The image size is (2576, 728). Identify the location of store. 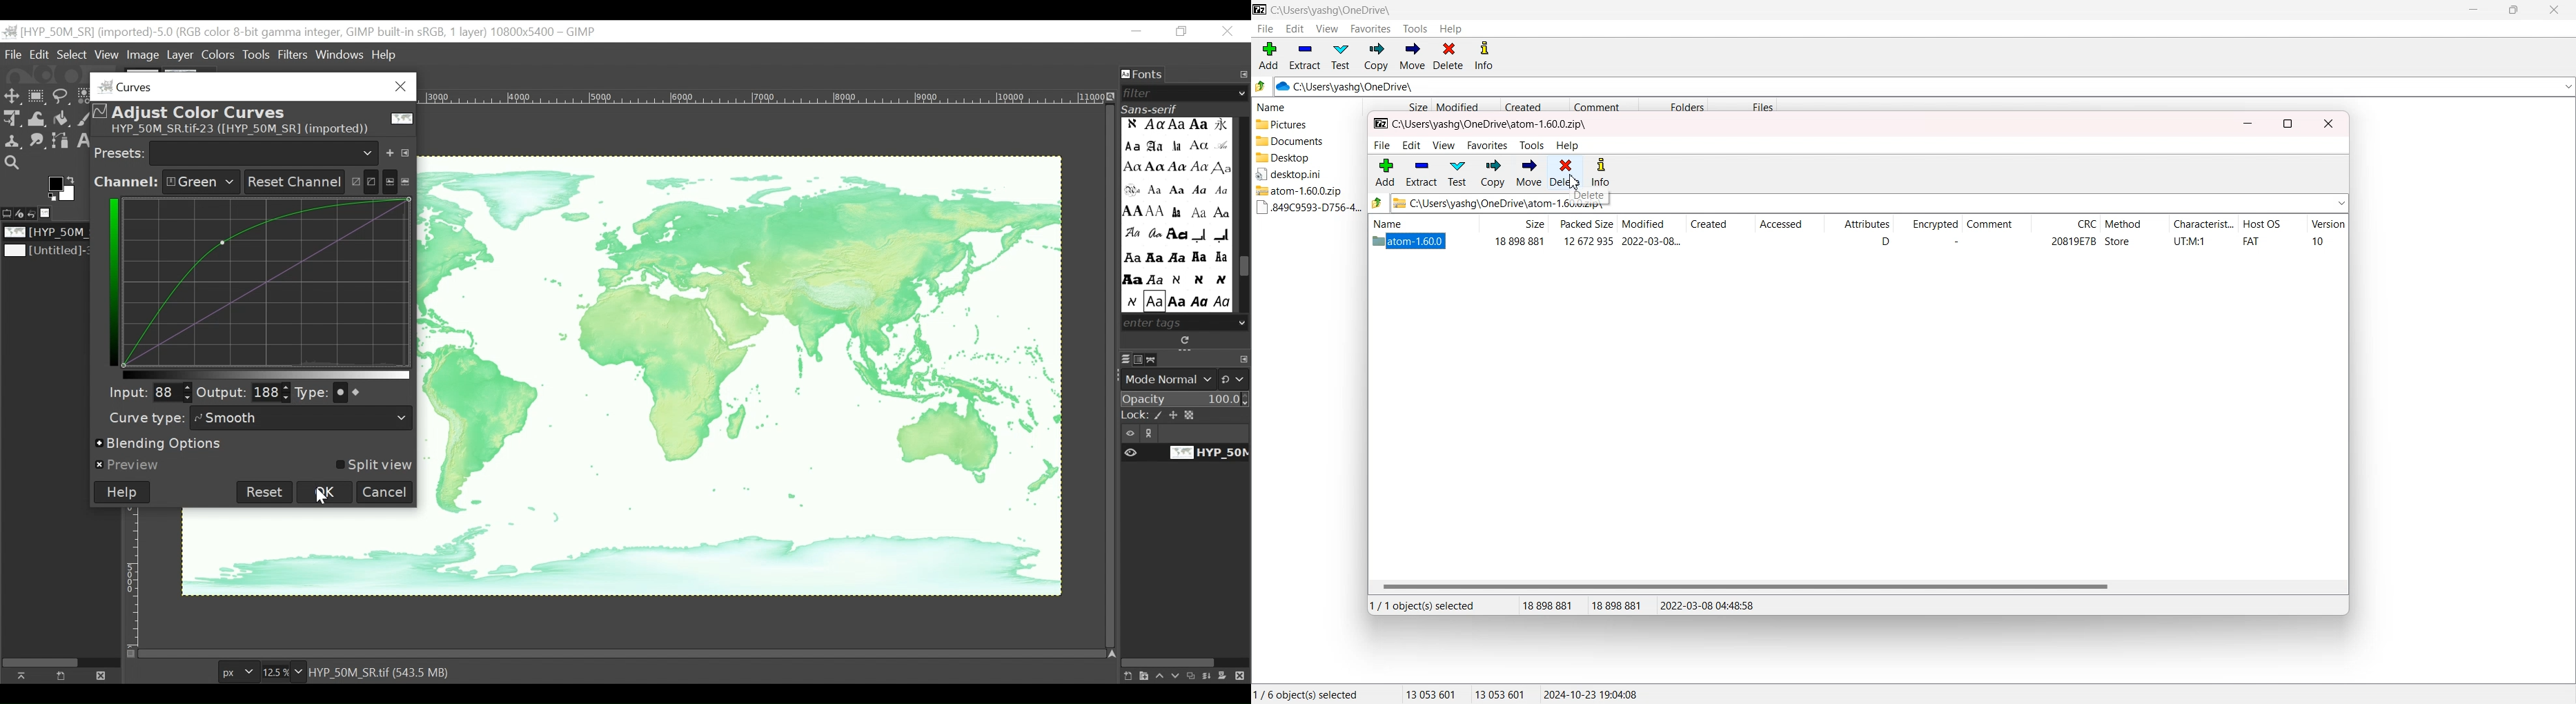
(2118, 242).